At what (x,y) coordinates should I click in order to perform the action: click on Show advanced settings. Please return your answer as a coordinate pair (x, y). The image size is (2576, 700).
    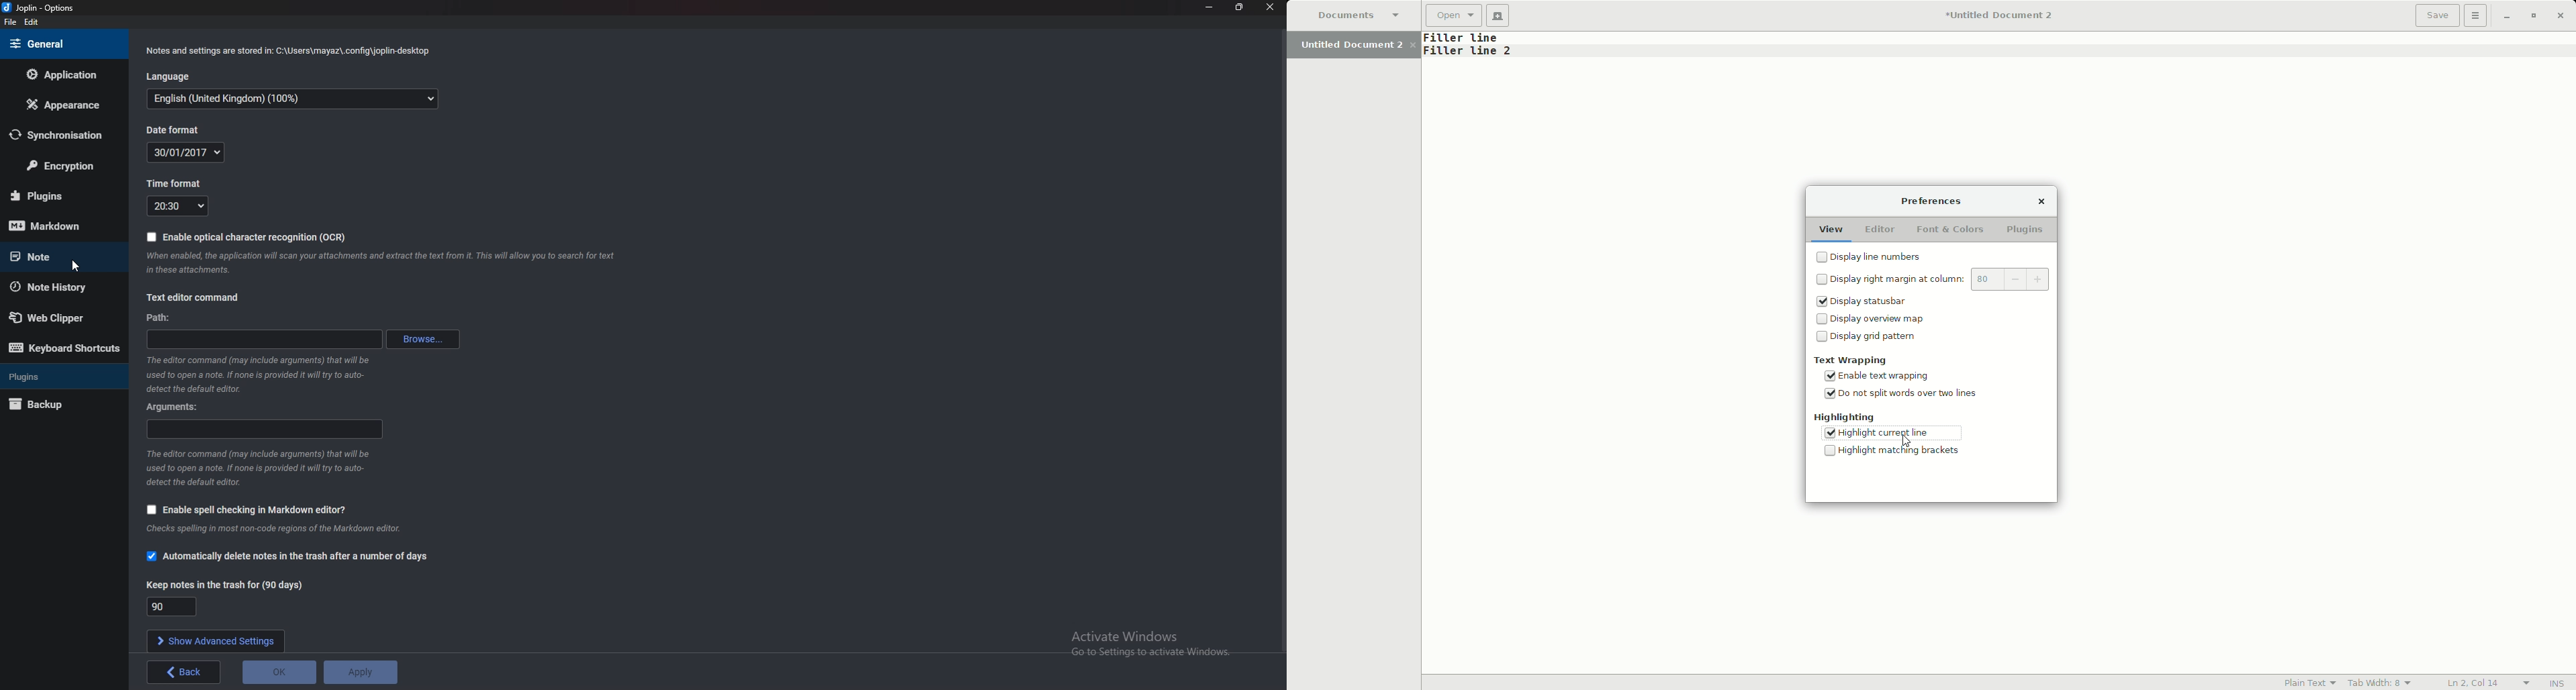
    Looking at the image, I should click on (214, 640).